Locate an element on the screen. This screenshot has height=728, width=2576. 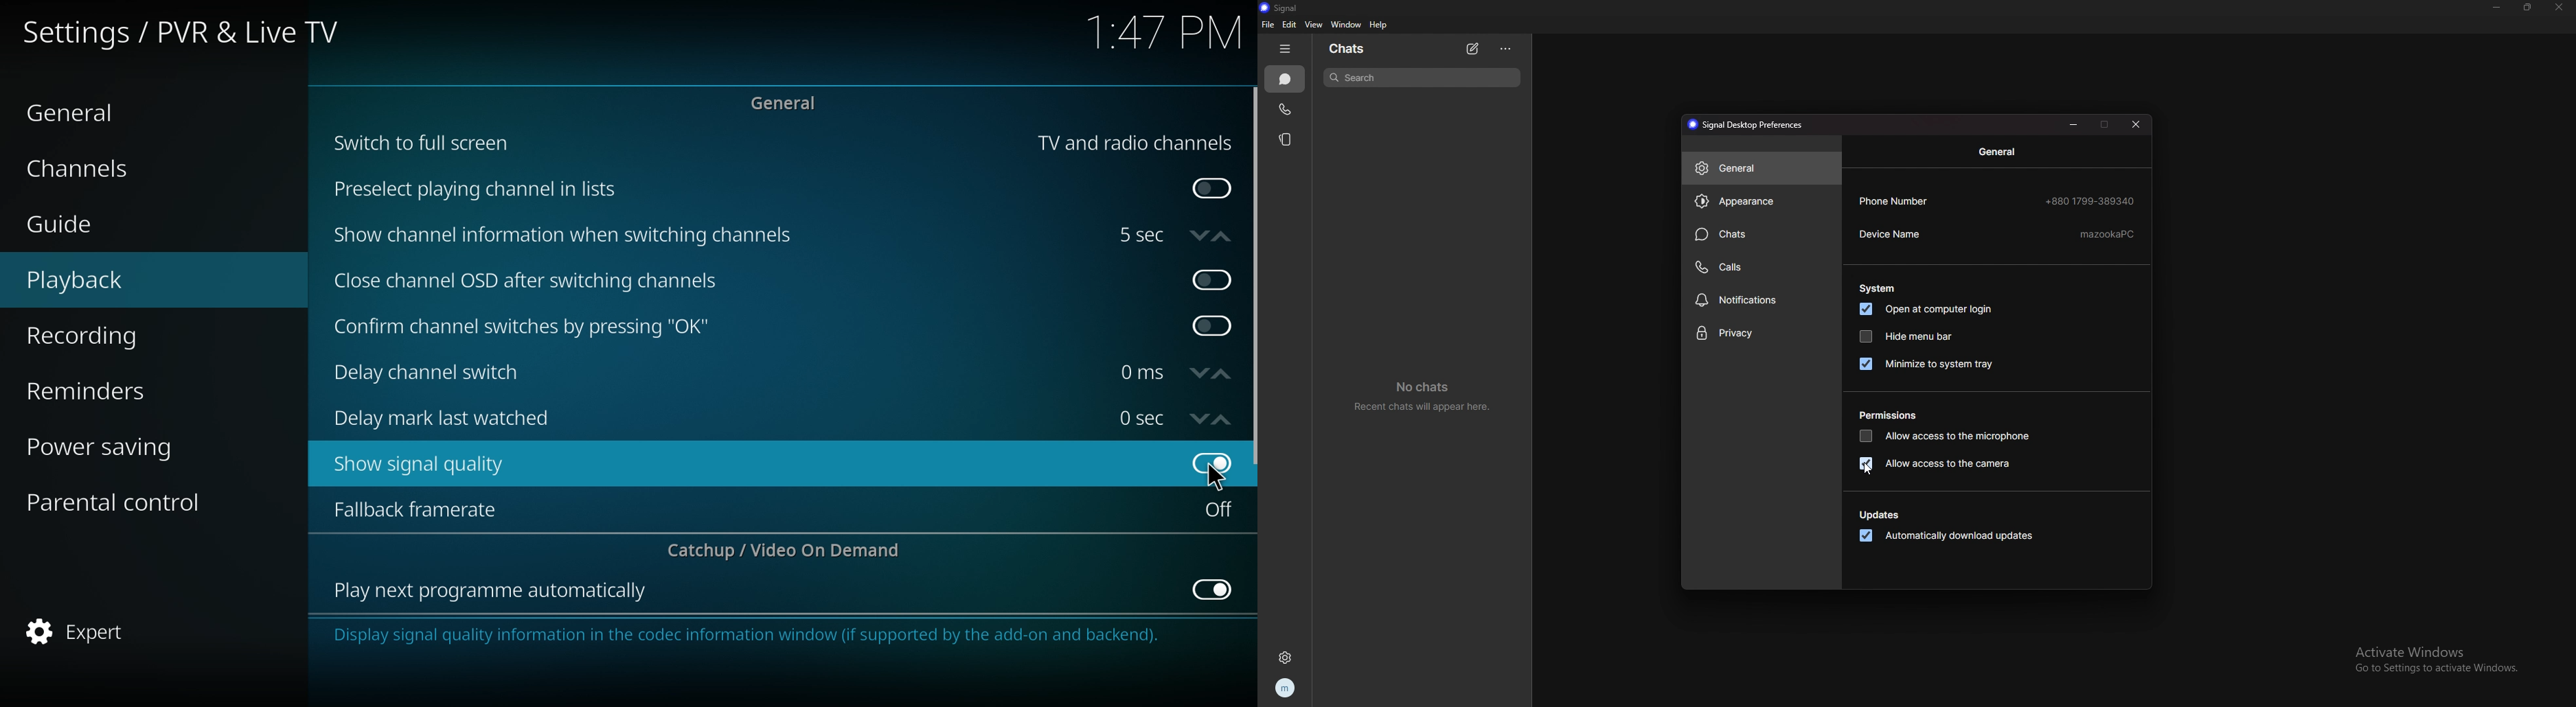
decrease time is located at coordinates (1200, 419).